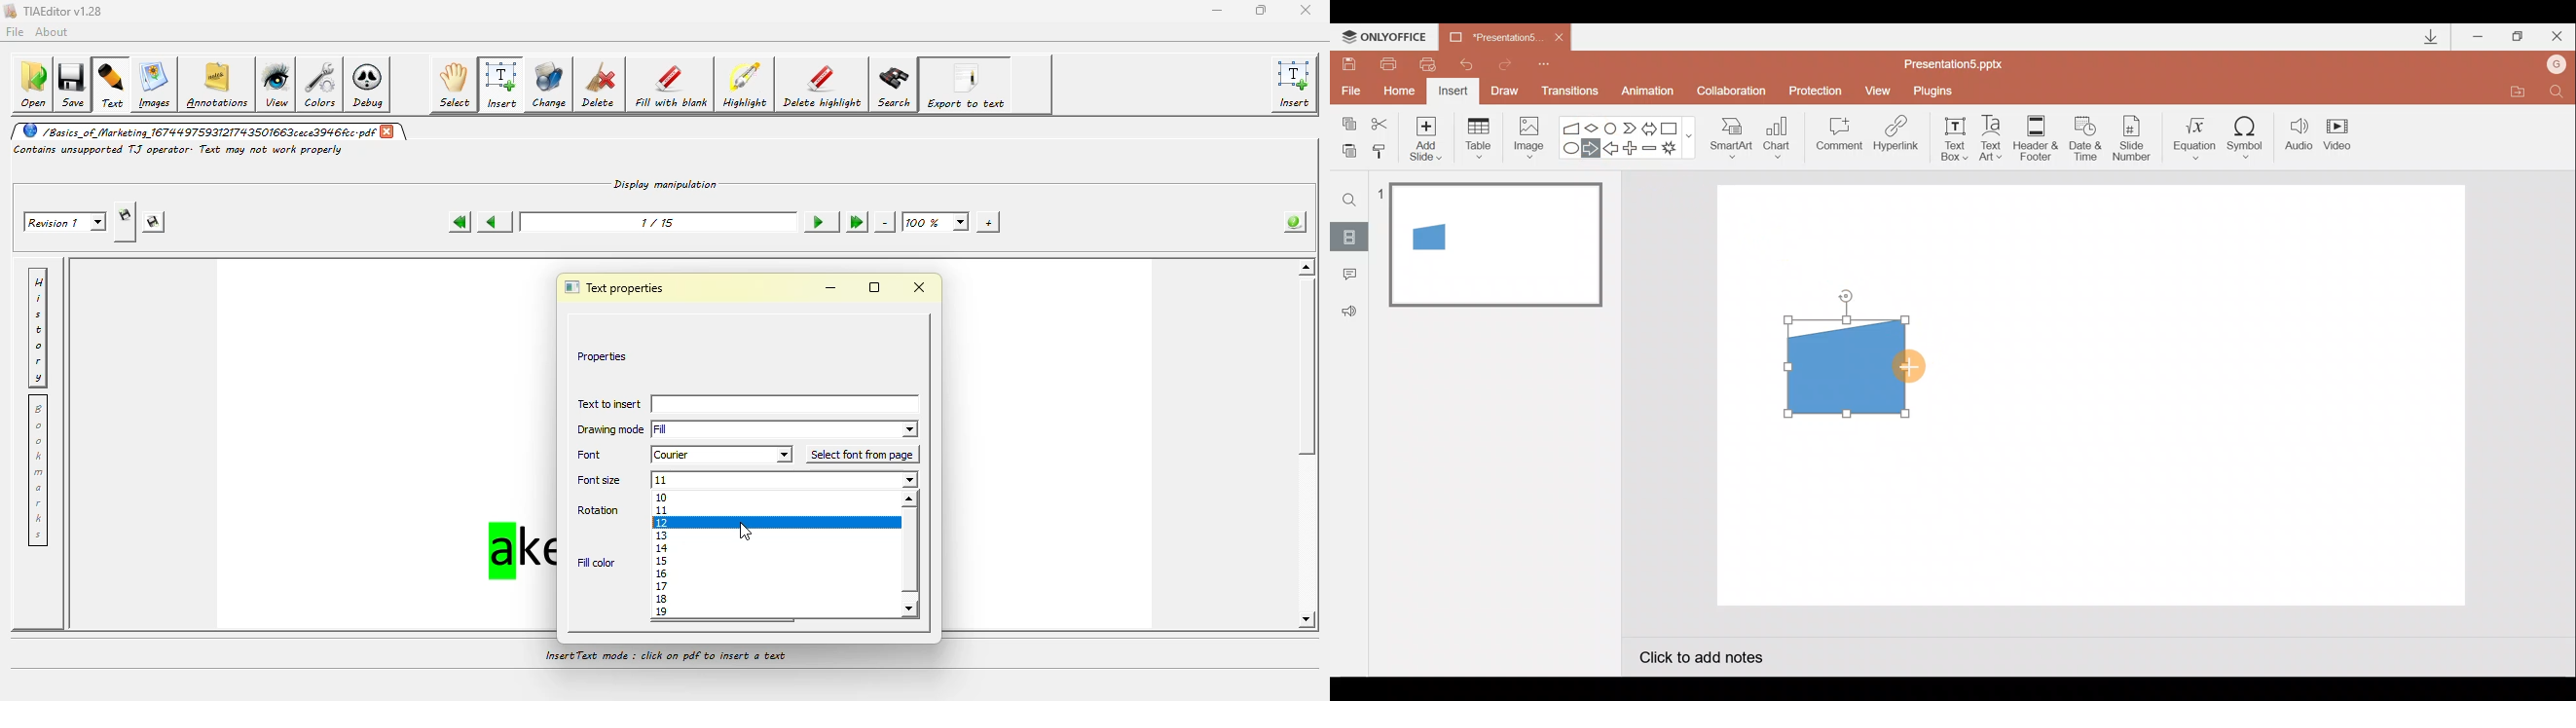  Describe the element at coordinates (1350, 310) in the screenshot. I see `Feedback & support` at that location.